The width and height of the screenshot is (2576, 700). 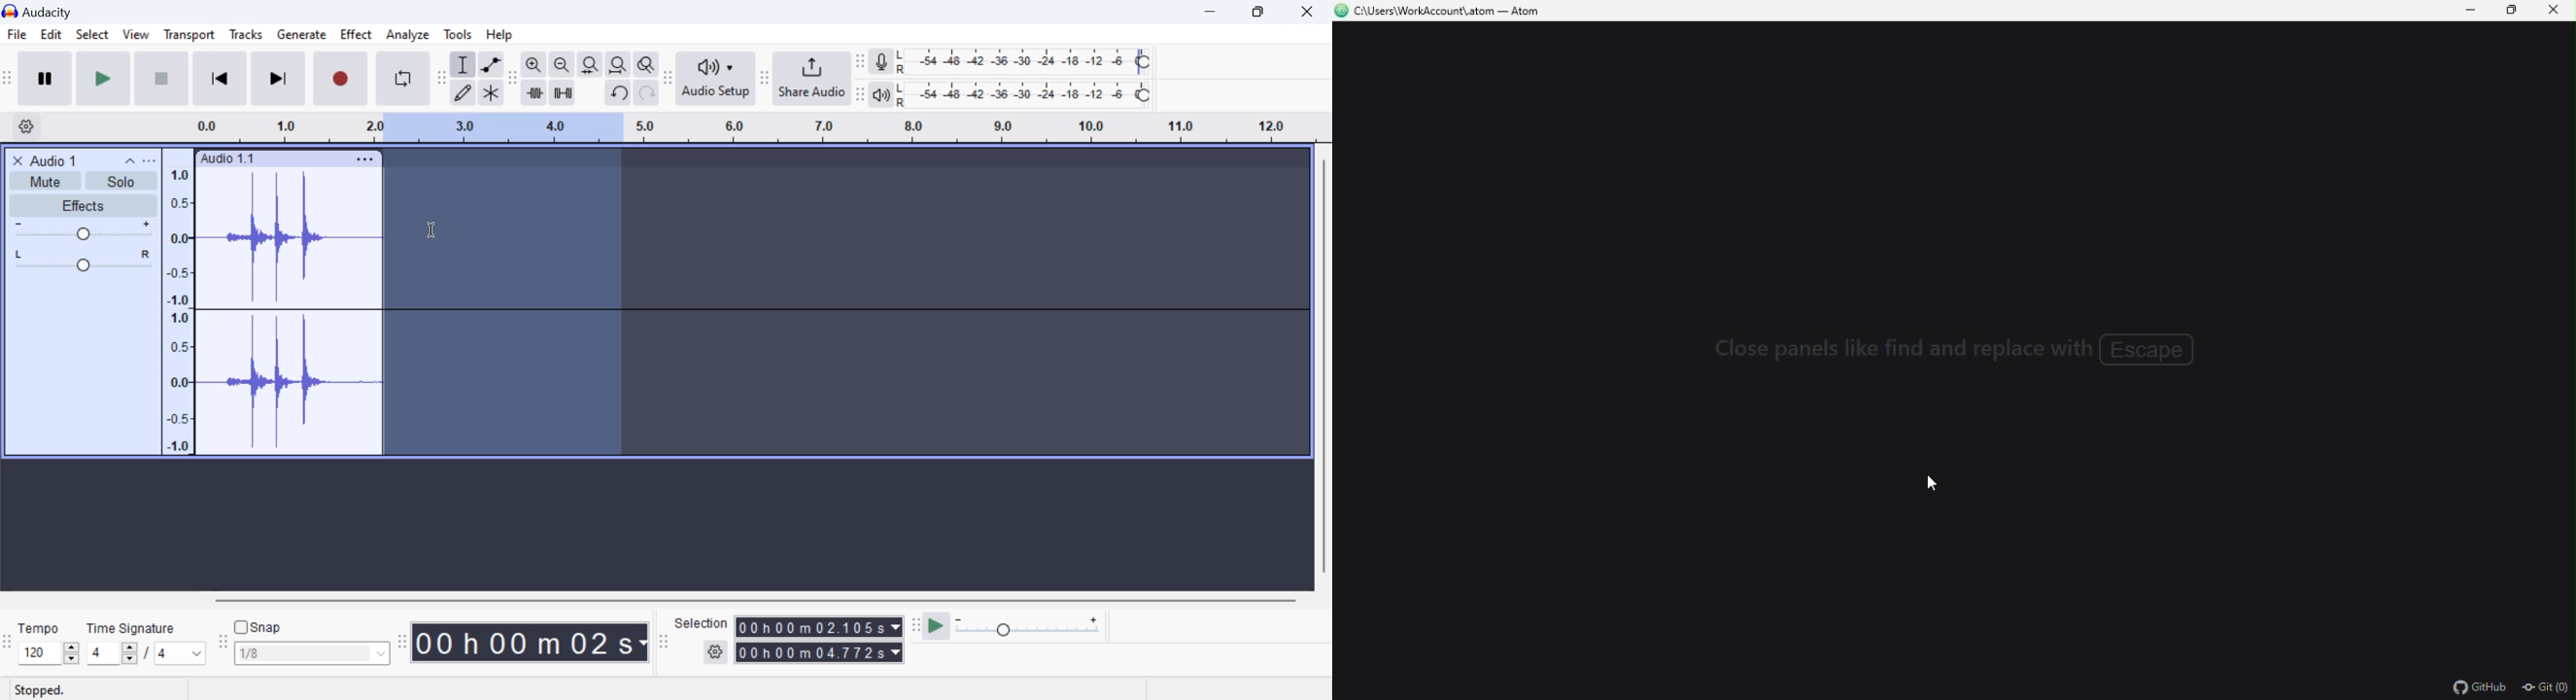 What do you see at coordinates (87, 260) in the screenshot?
I see `Pan Center` at bounding box center [87, 260].